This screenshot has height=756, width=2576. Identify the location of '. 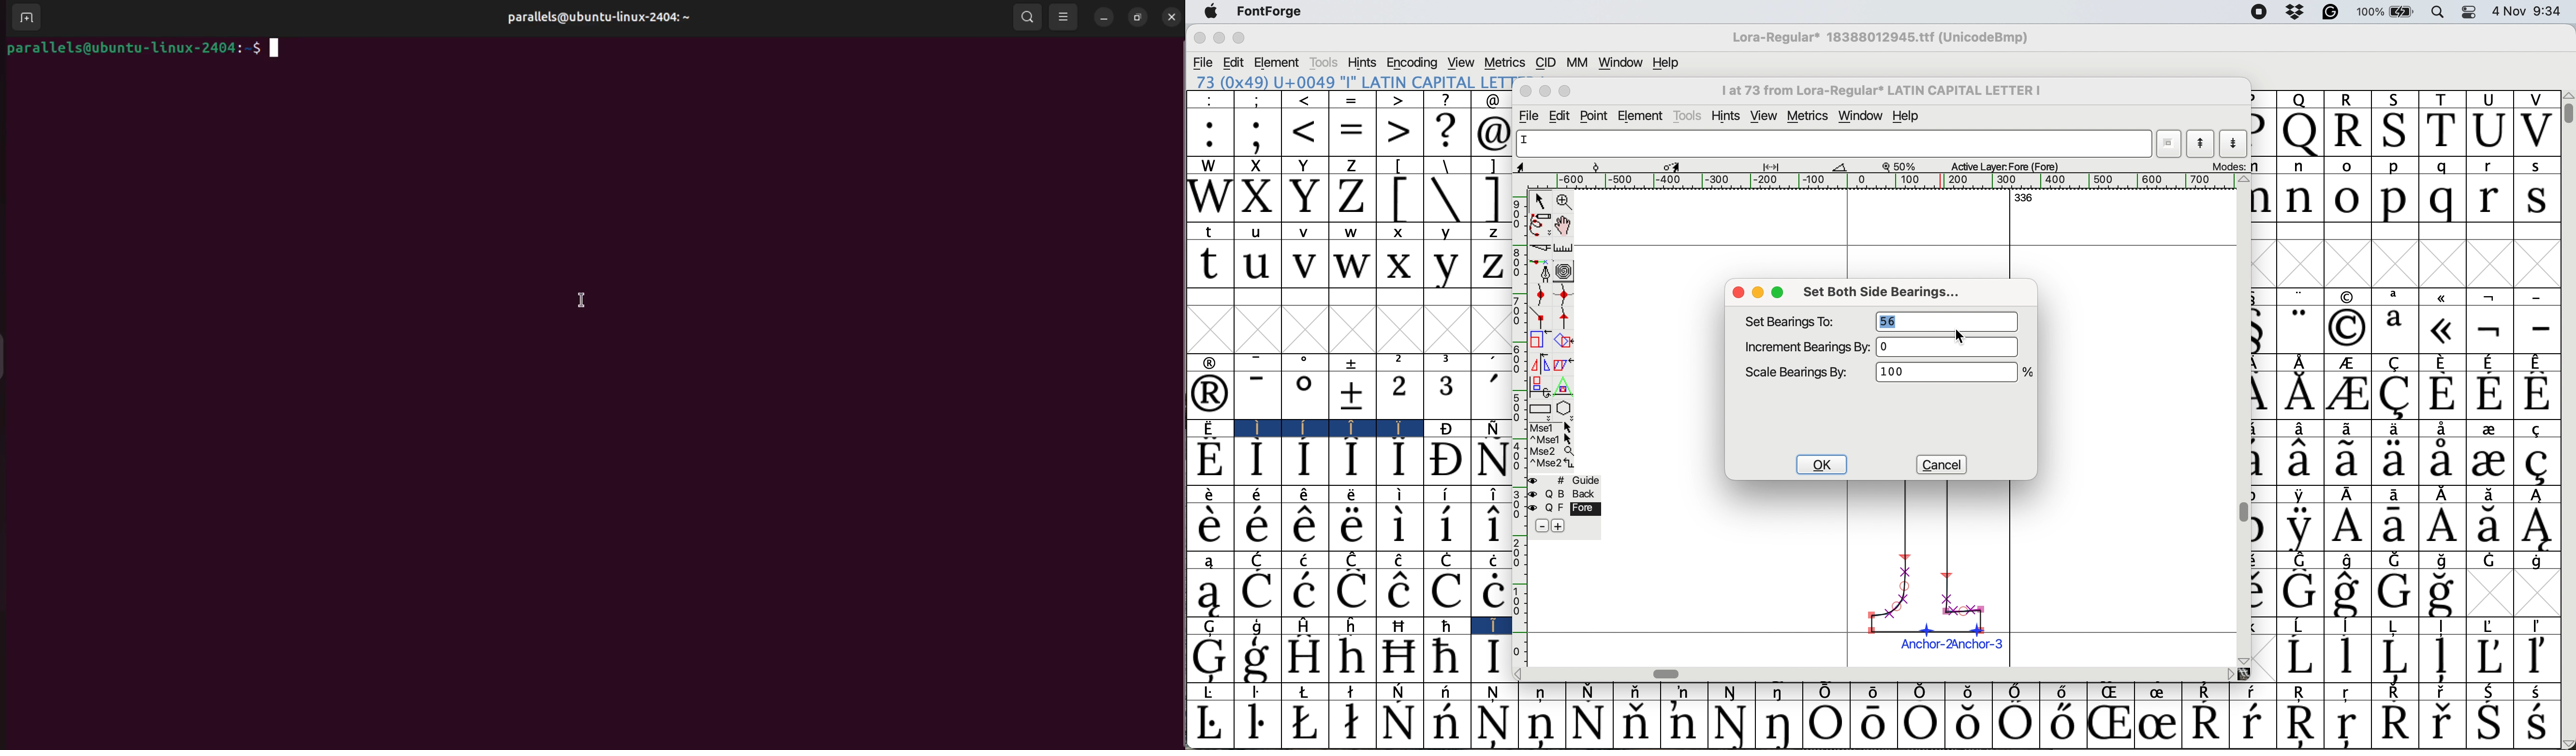
(1491, 396).